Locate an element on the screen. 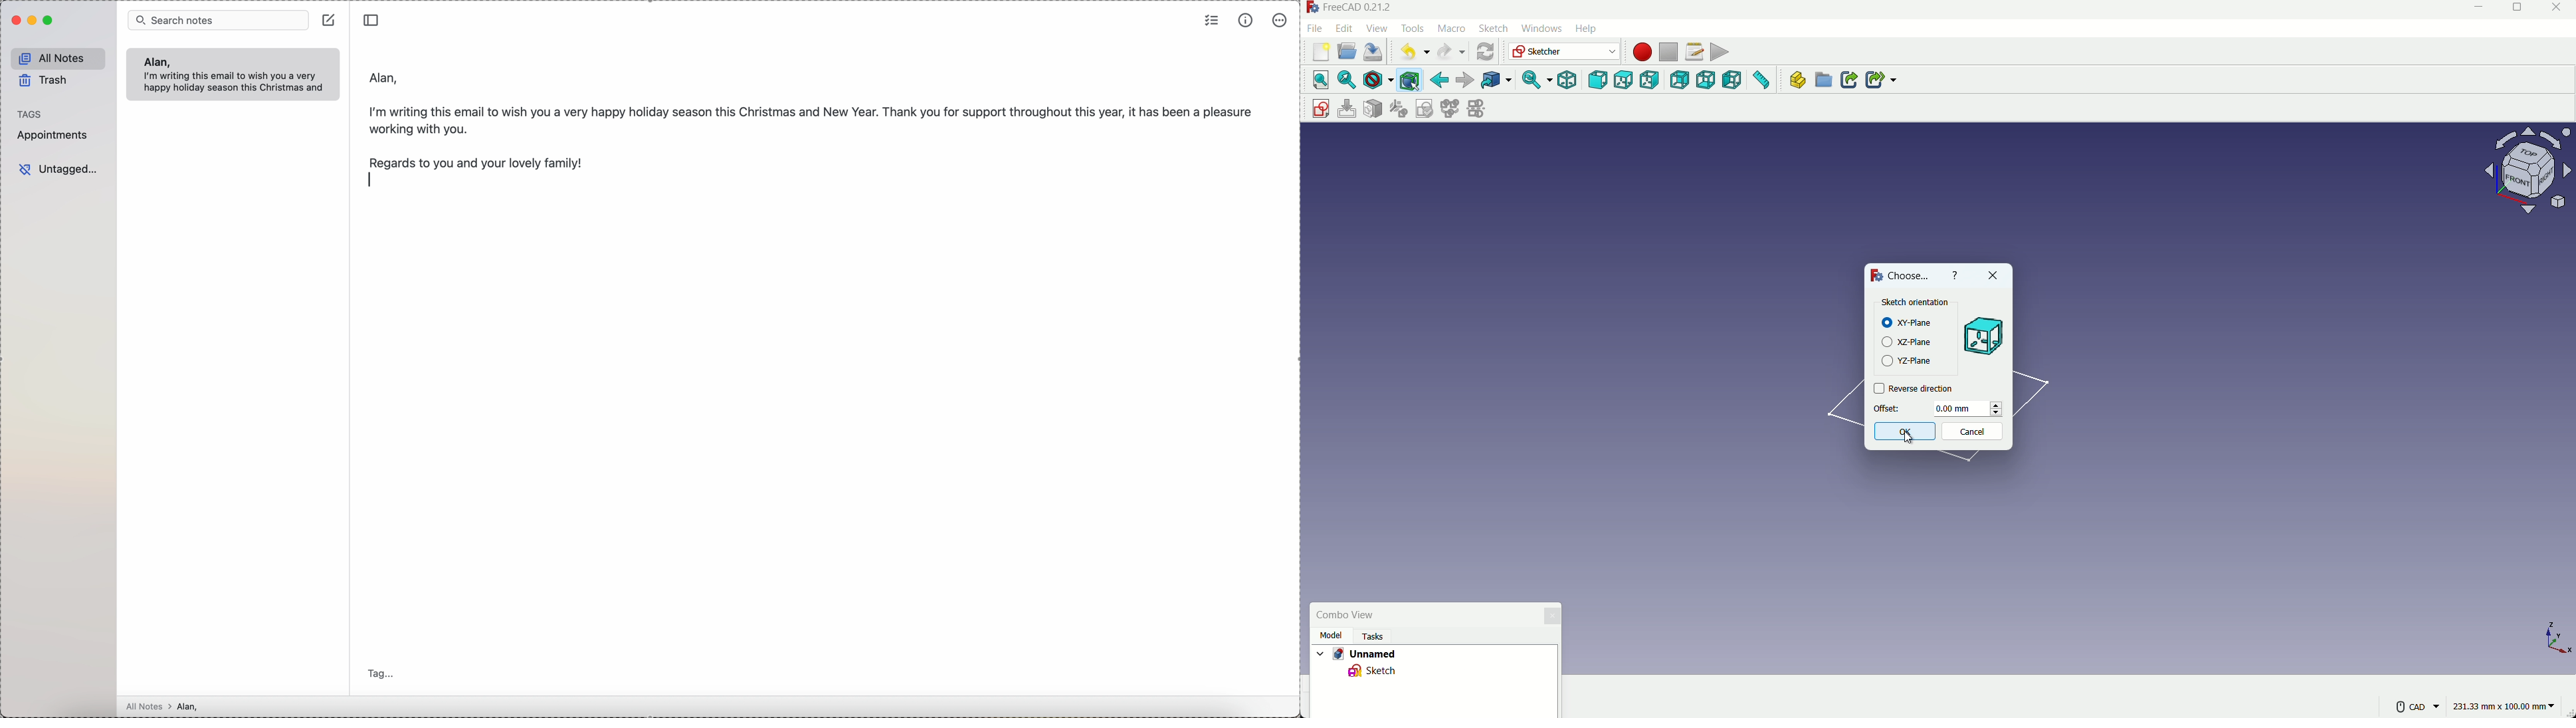  undo is located at coordinates (1412, 51).